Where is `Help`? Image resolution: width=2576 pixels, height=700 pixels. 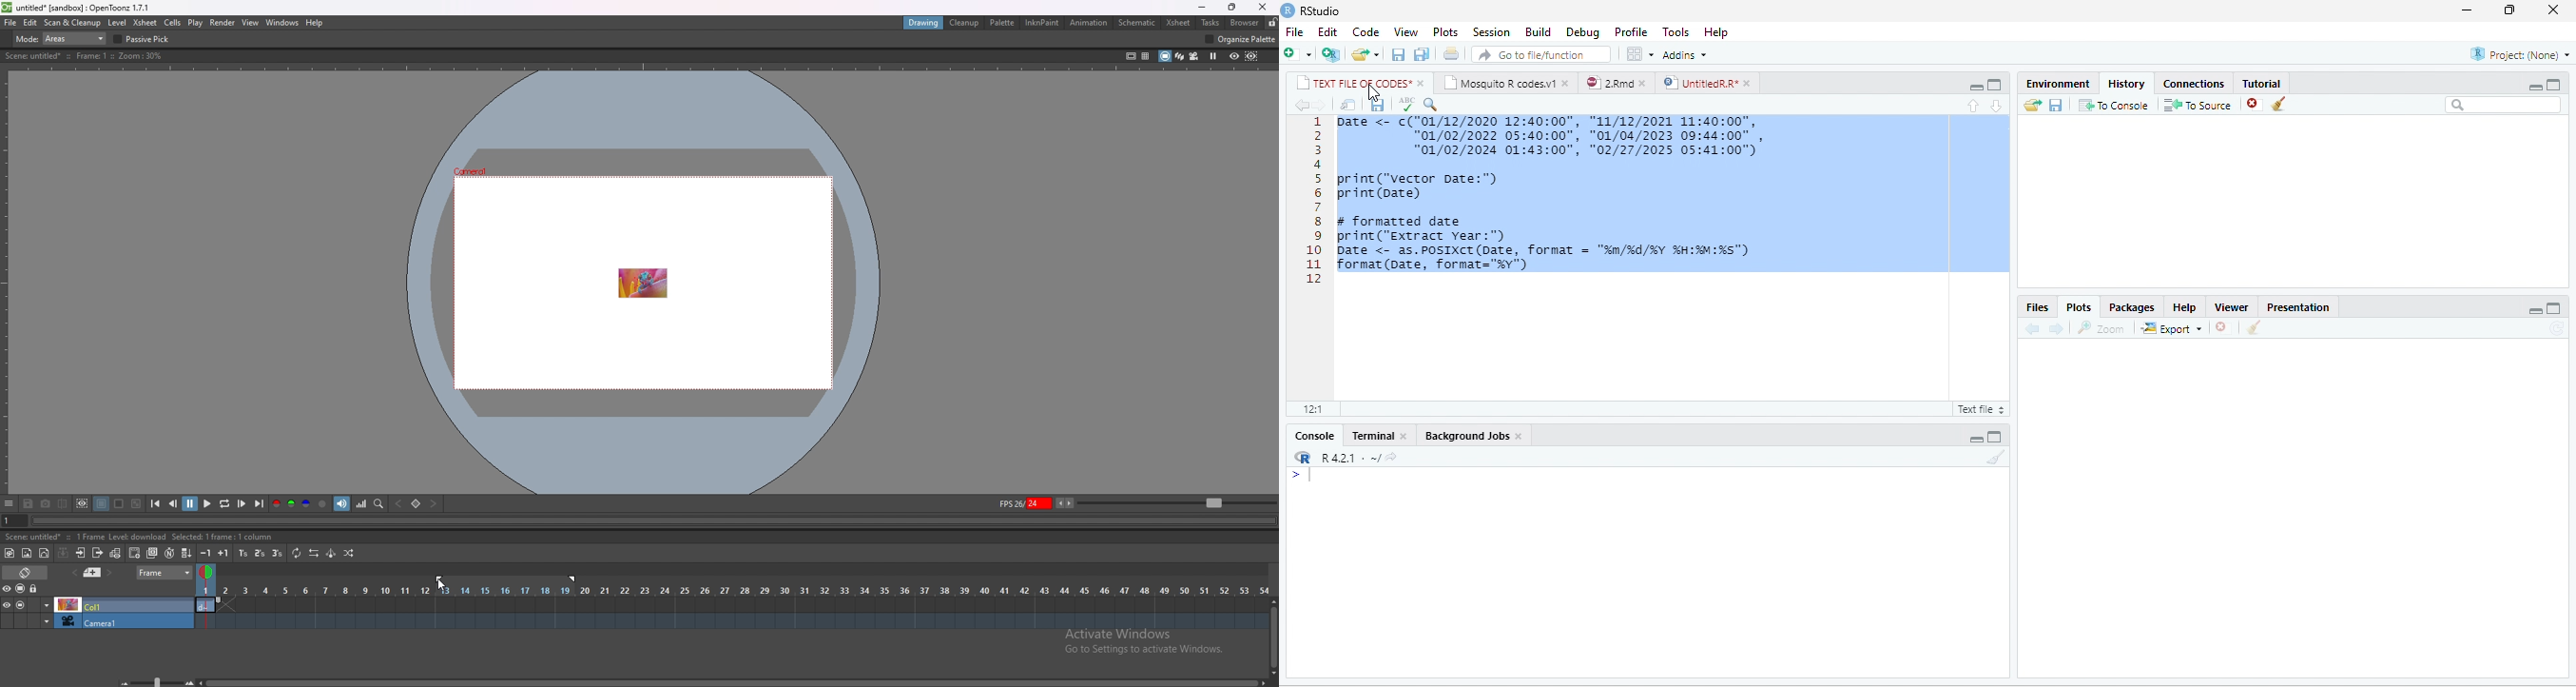 Help is located at coordinates (2185, 307).